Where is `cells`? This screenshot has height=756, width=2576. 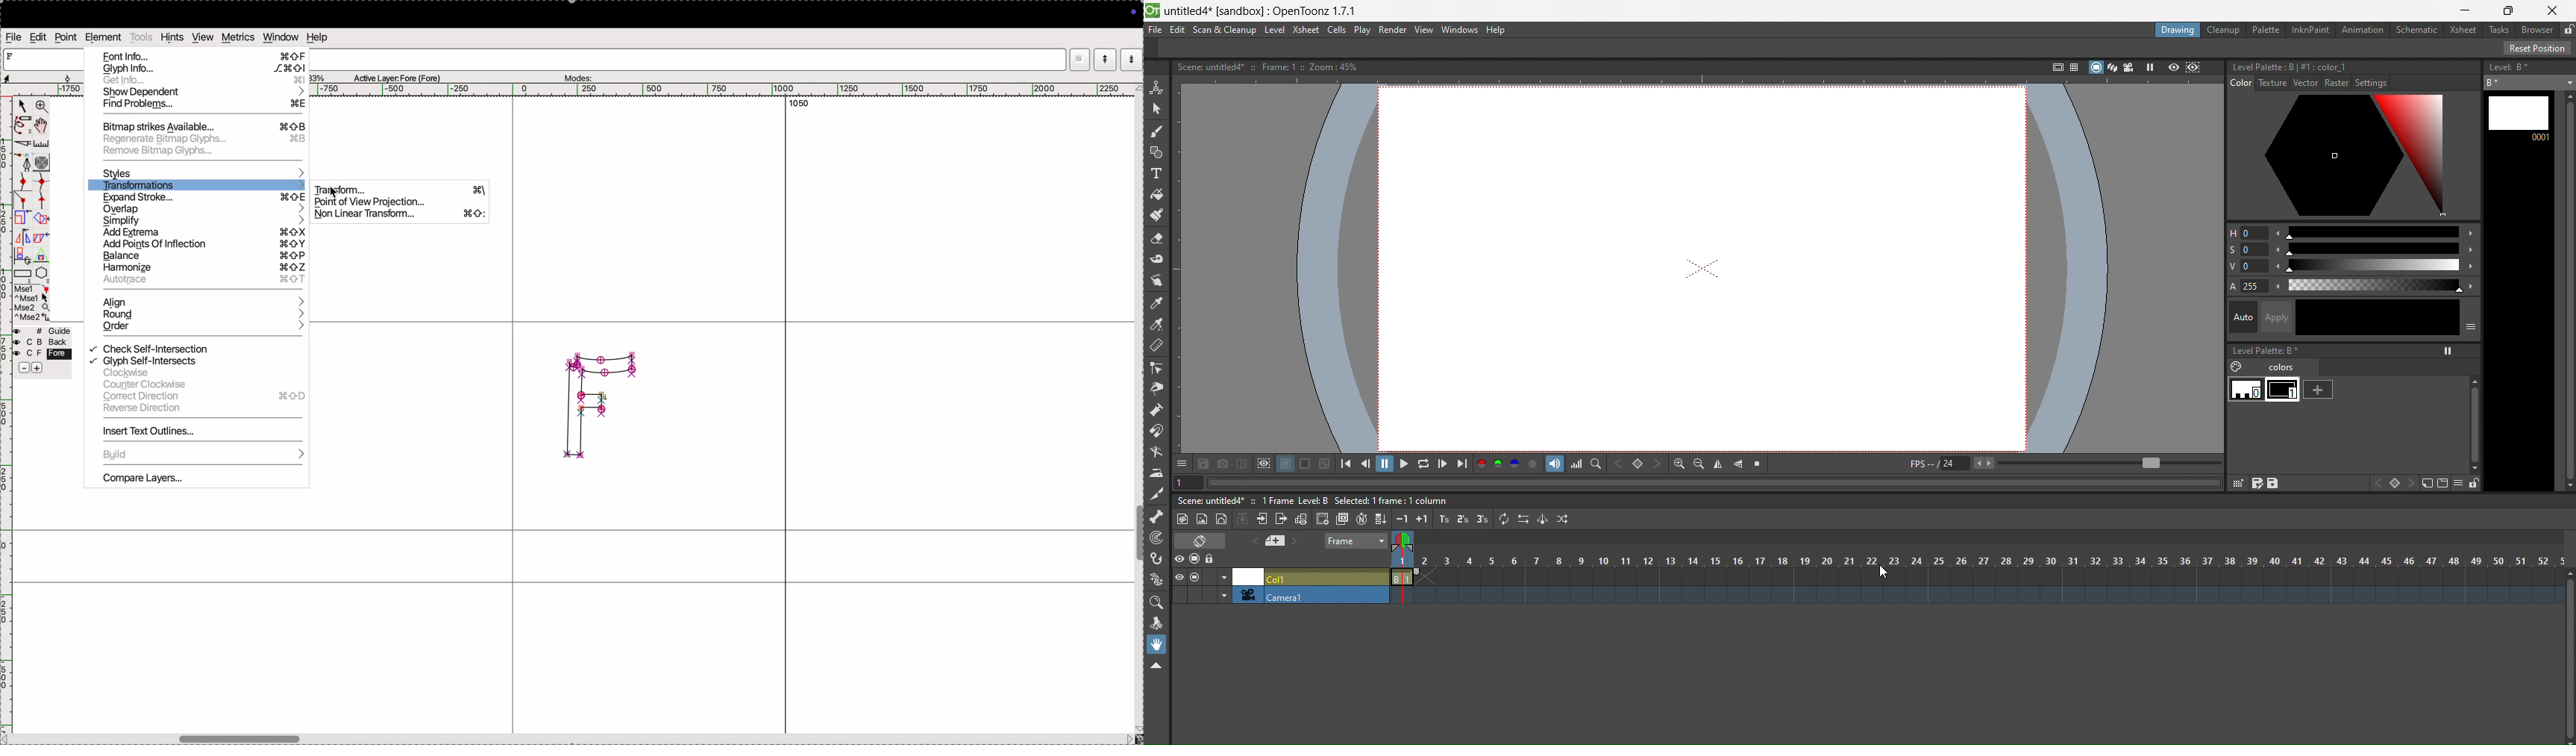 cells is located at coordinates (1338, 31).